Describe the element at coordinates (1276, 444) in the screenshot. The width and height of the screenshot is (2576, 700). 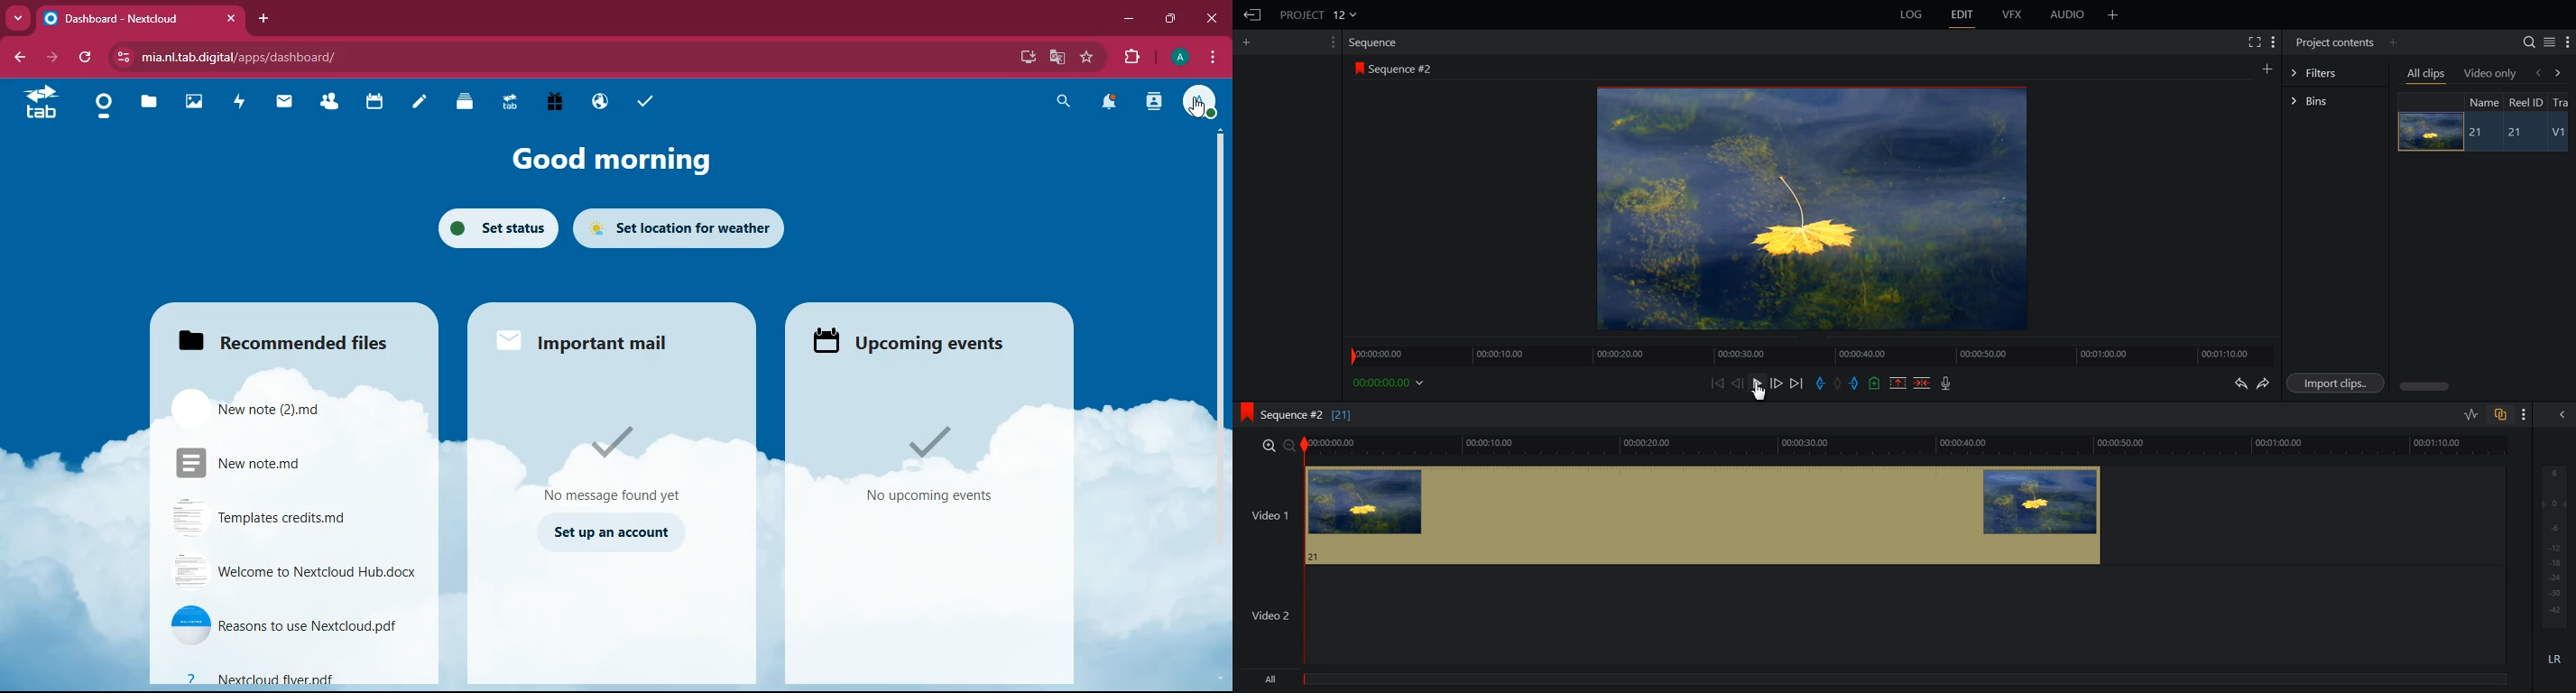
I see `zoom in/zoom out` at that location.